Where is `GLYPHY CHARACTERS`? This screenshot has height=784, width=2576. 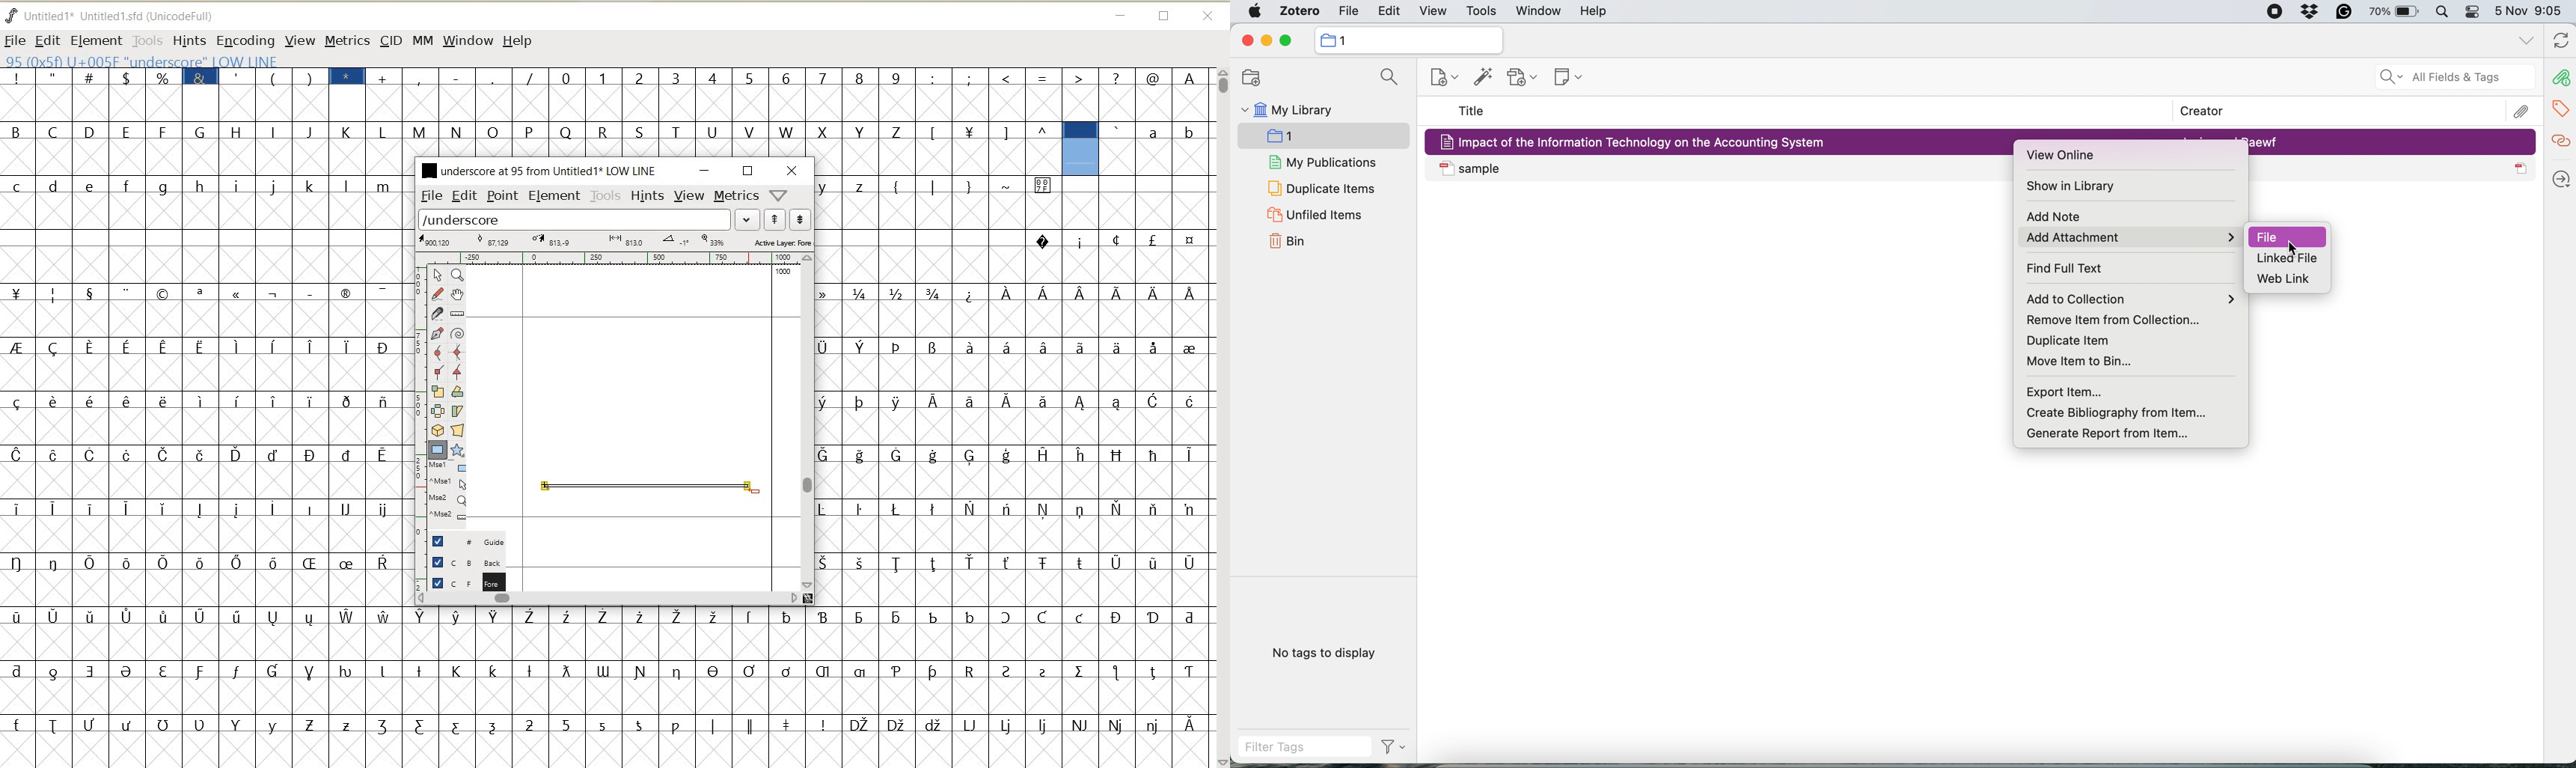
GLYPHY CHARACTERS is located at coordinates (937, 434).